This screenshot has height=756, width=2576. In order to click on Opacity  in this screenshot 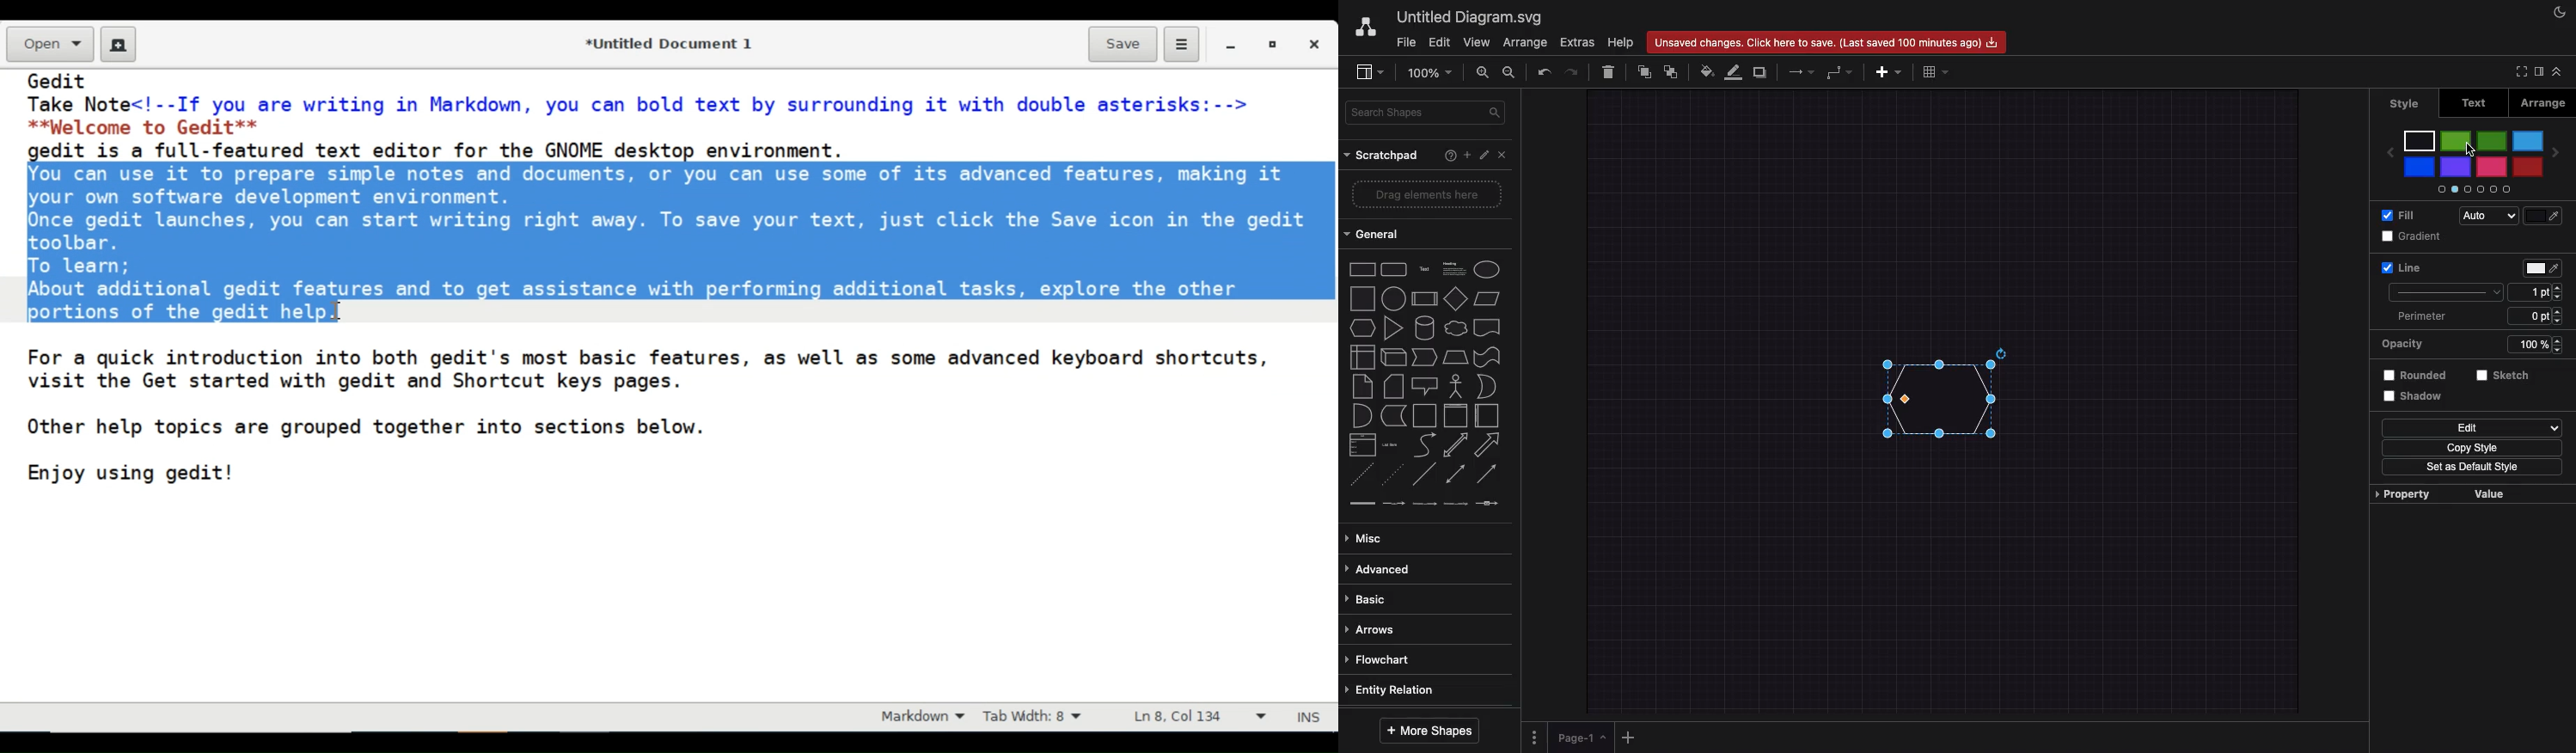, I will do `click(2470, 344)`.